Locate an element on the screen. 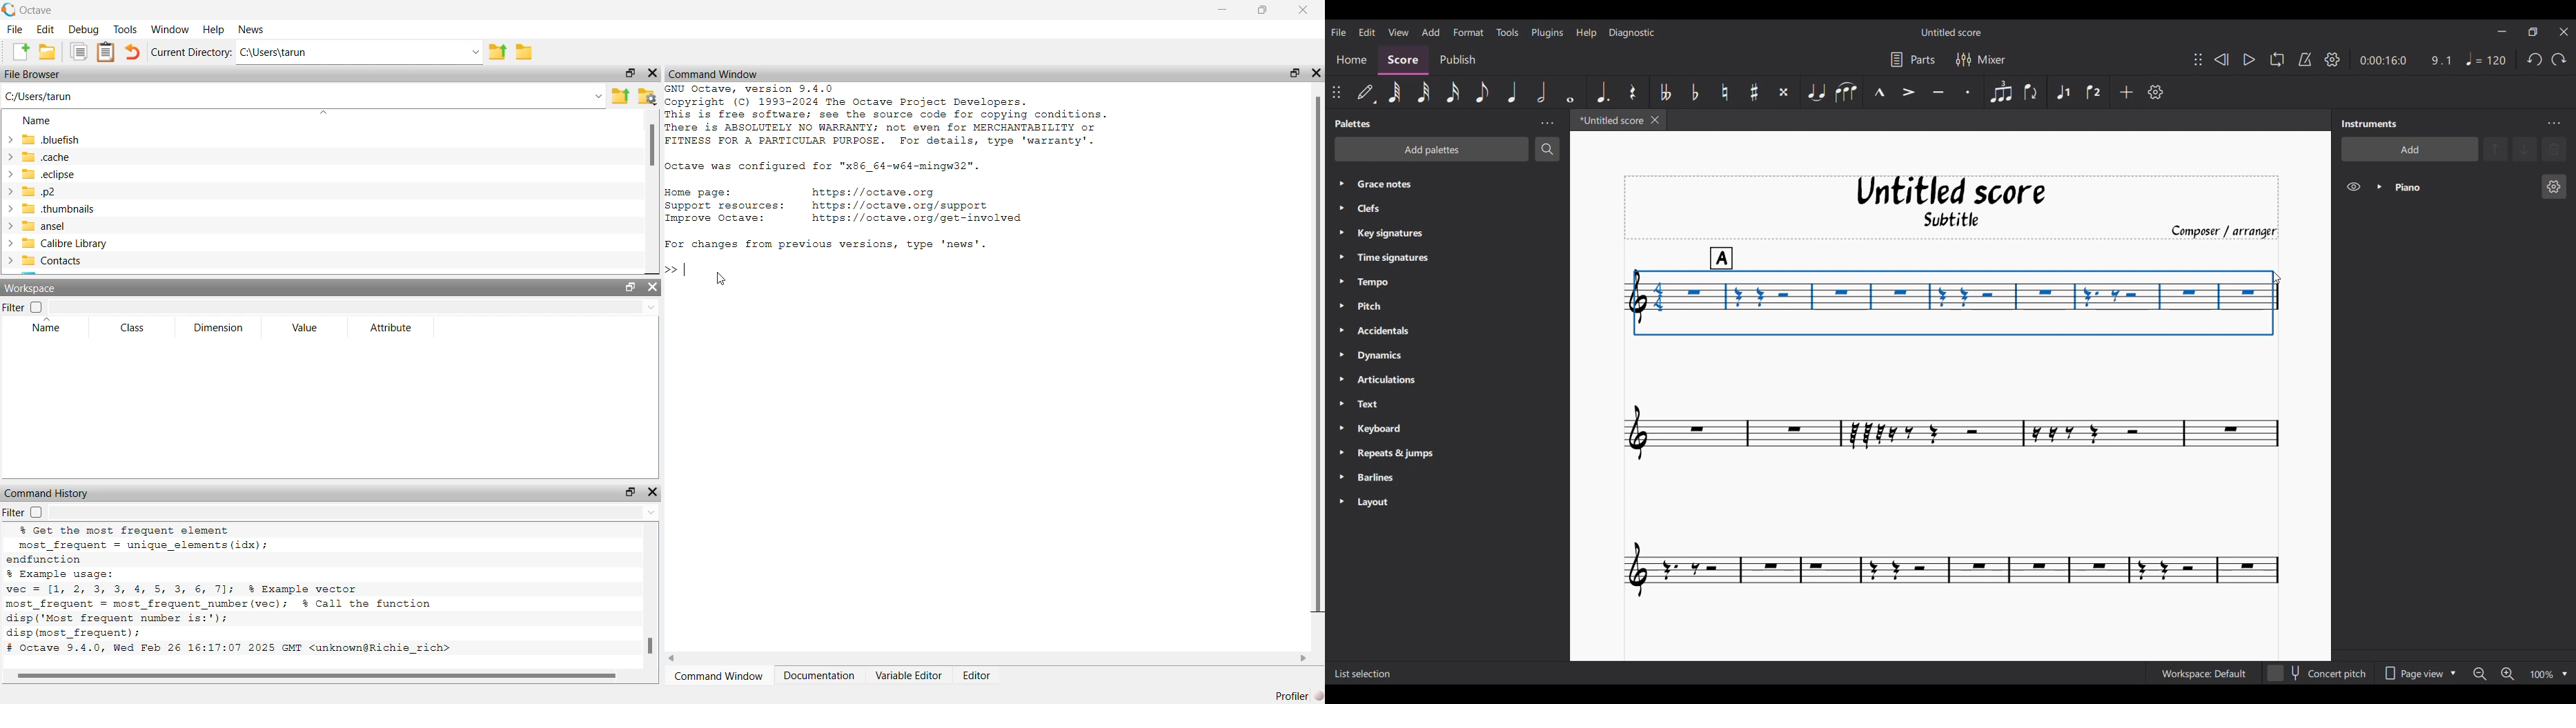 Image resolution: width=2576 pixels, height=728 pixels. Octave is located at coordinates (37, 10).